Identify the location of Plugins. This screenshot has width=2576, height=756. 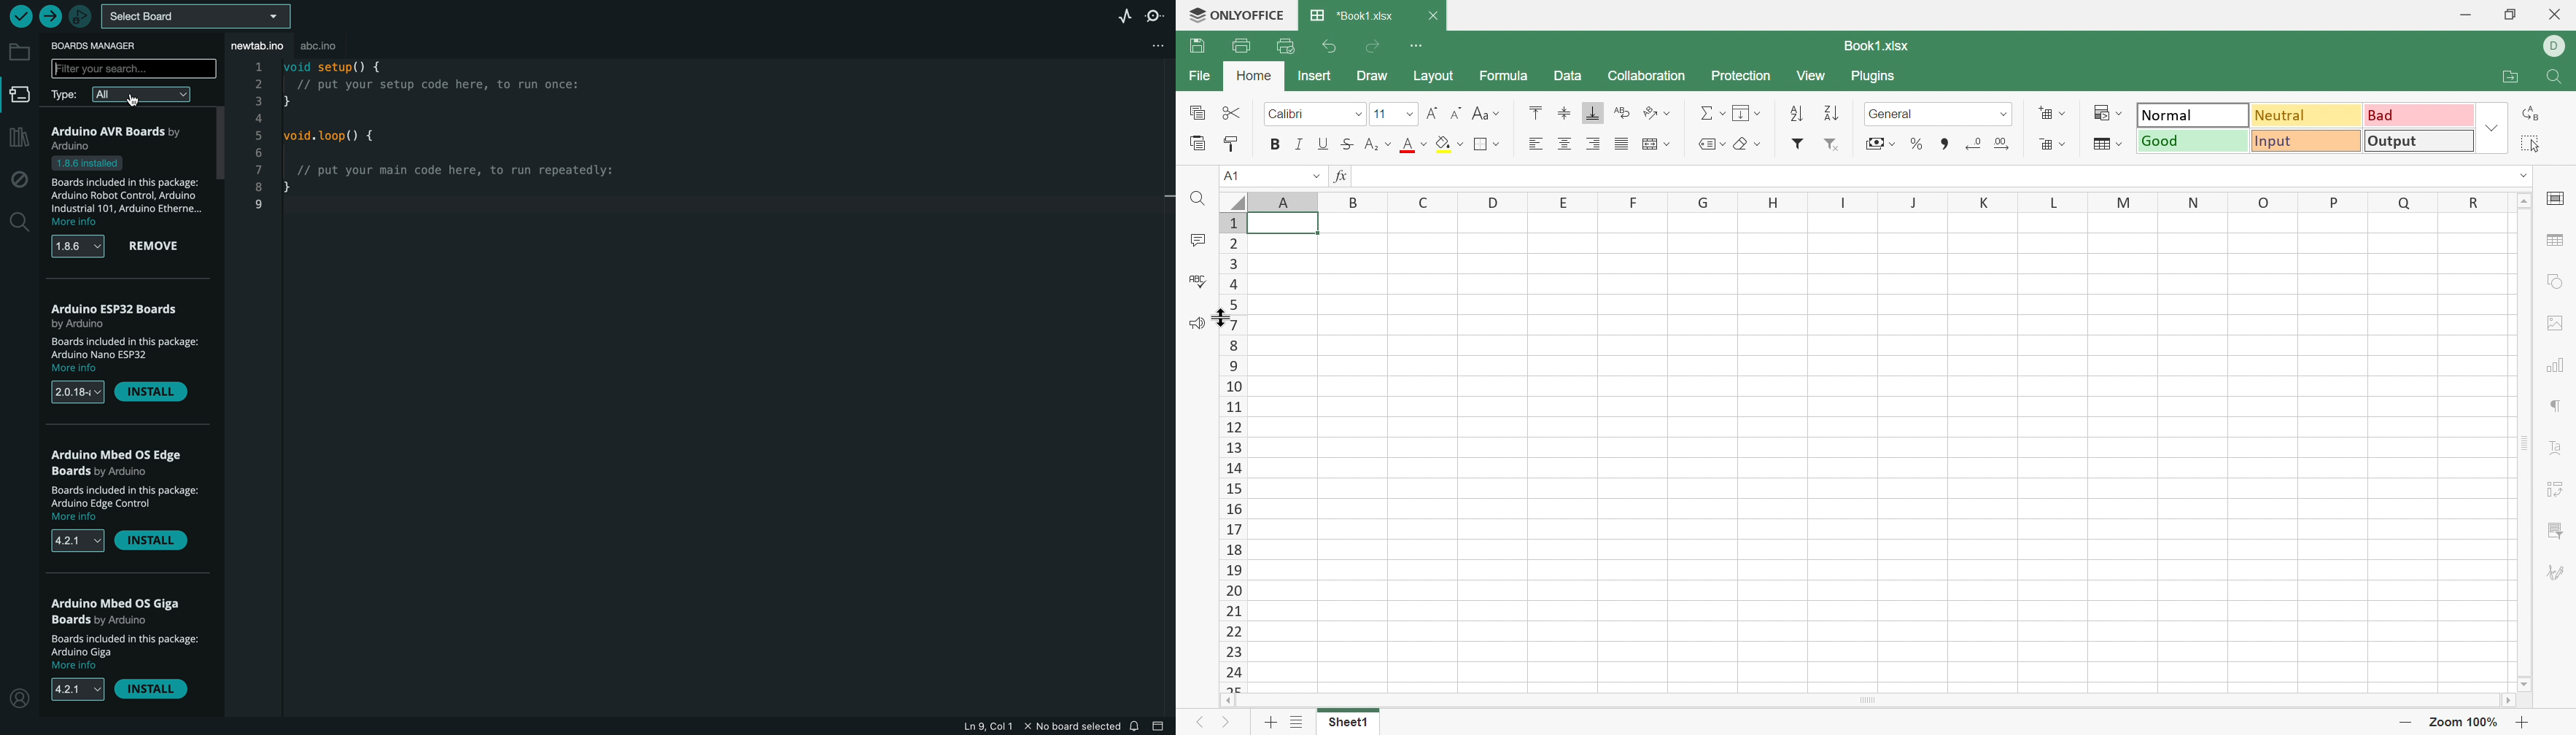
(1872, 75).